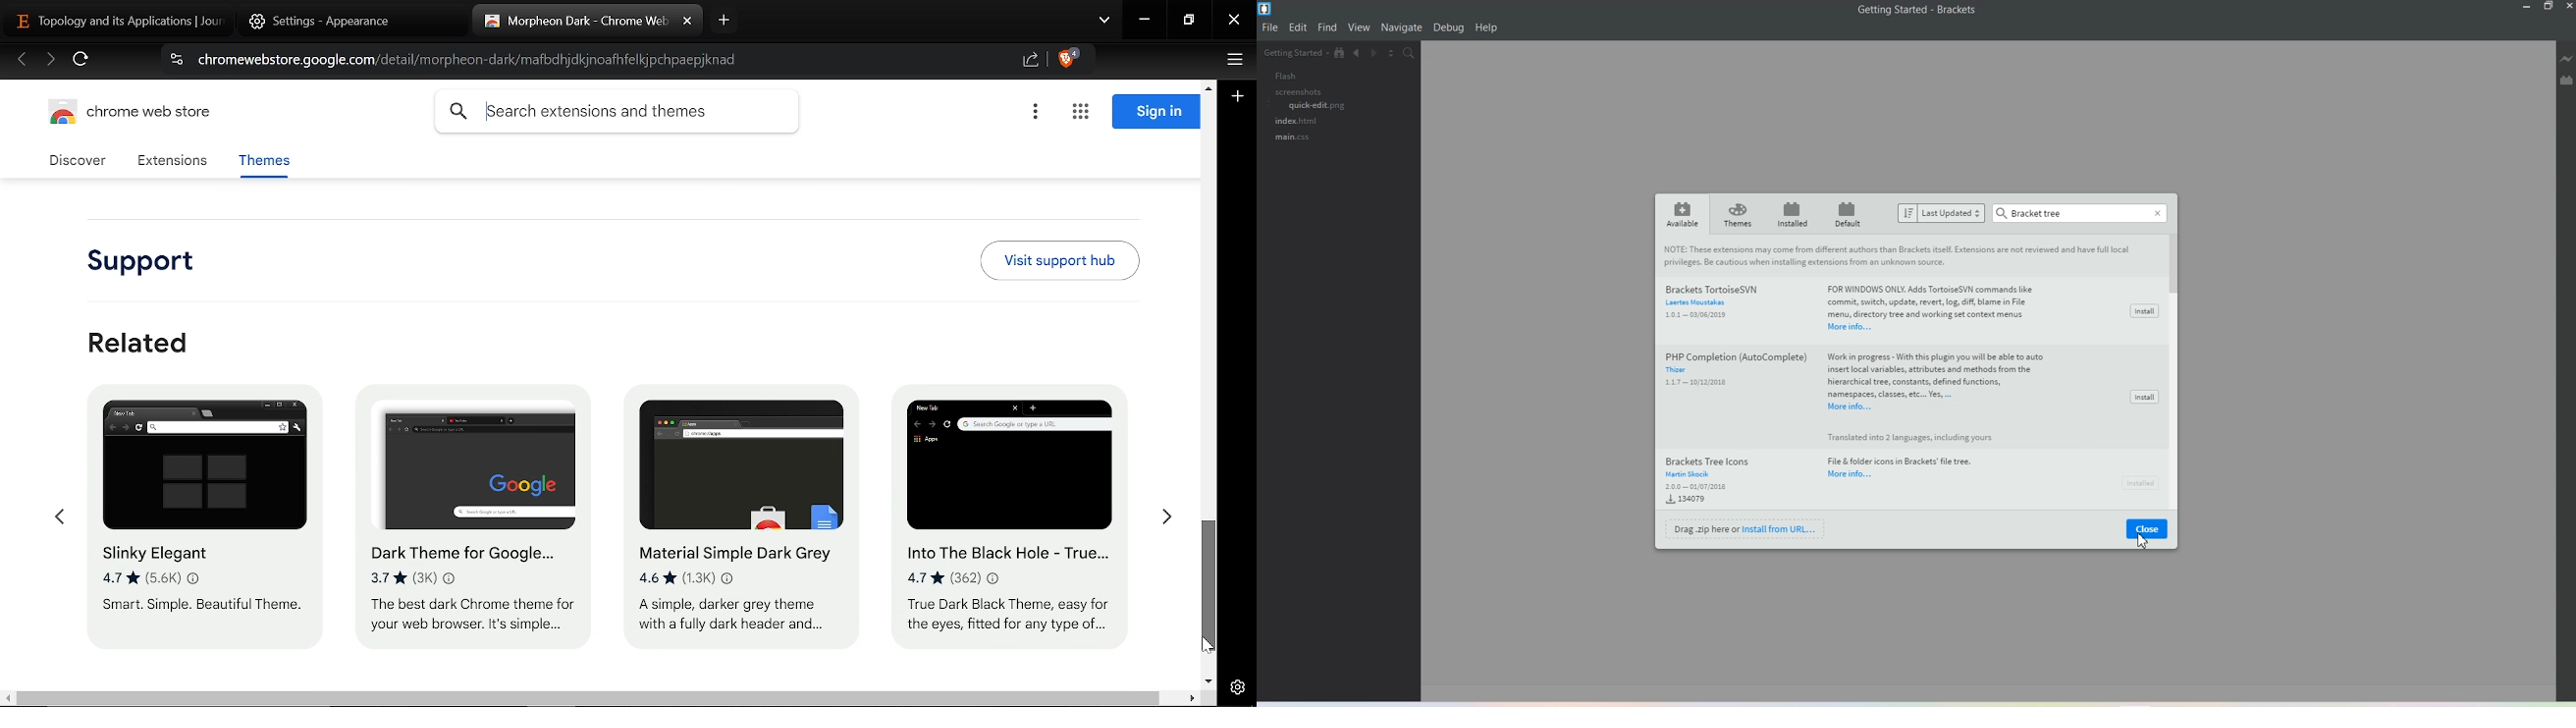 This screenshot has width=2576, height=728. What do you see at coordinates (1234, 22) in the screenshot?
I see `Close` at bounding box center [1234, 22].